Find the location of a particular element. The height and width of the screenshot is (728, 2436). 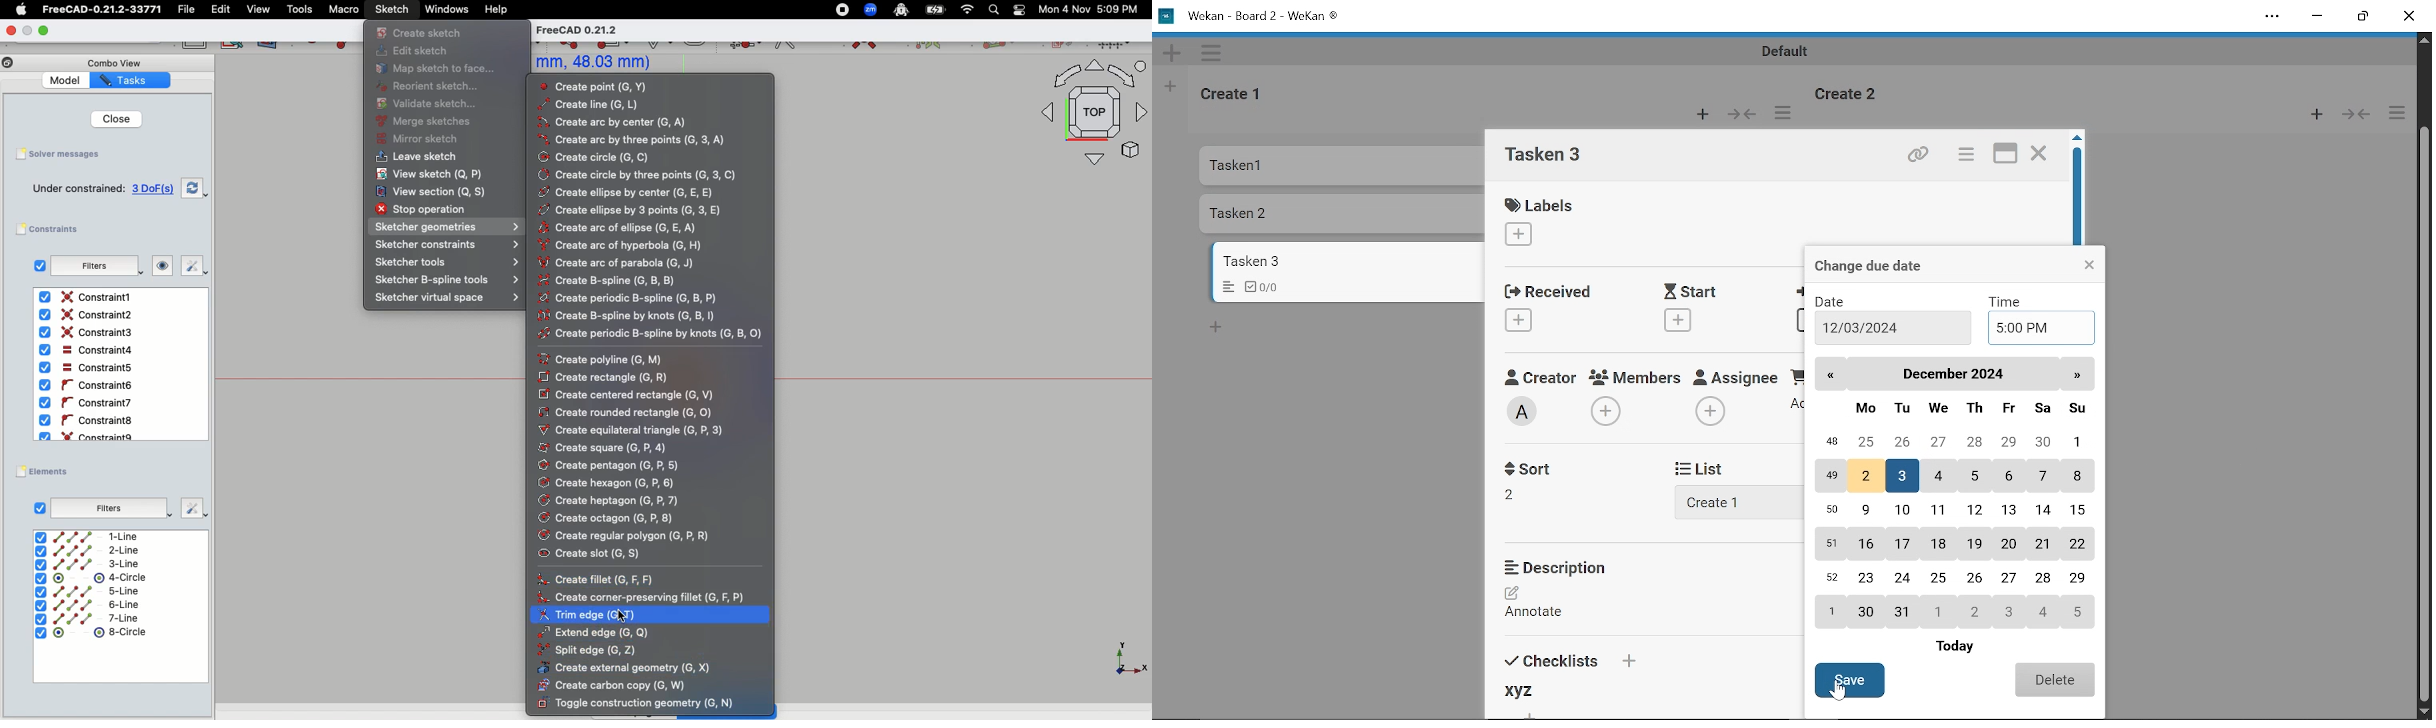

Create octagon is located at coordinates (607, 518).